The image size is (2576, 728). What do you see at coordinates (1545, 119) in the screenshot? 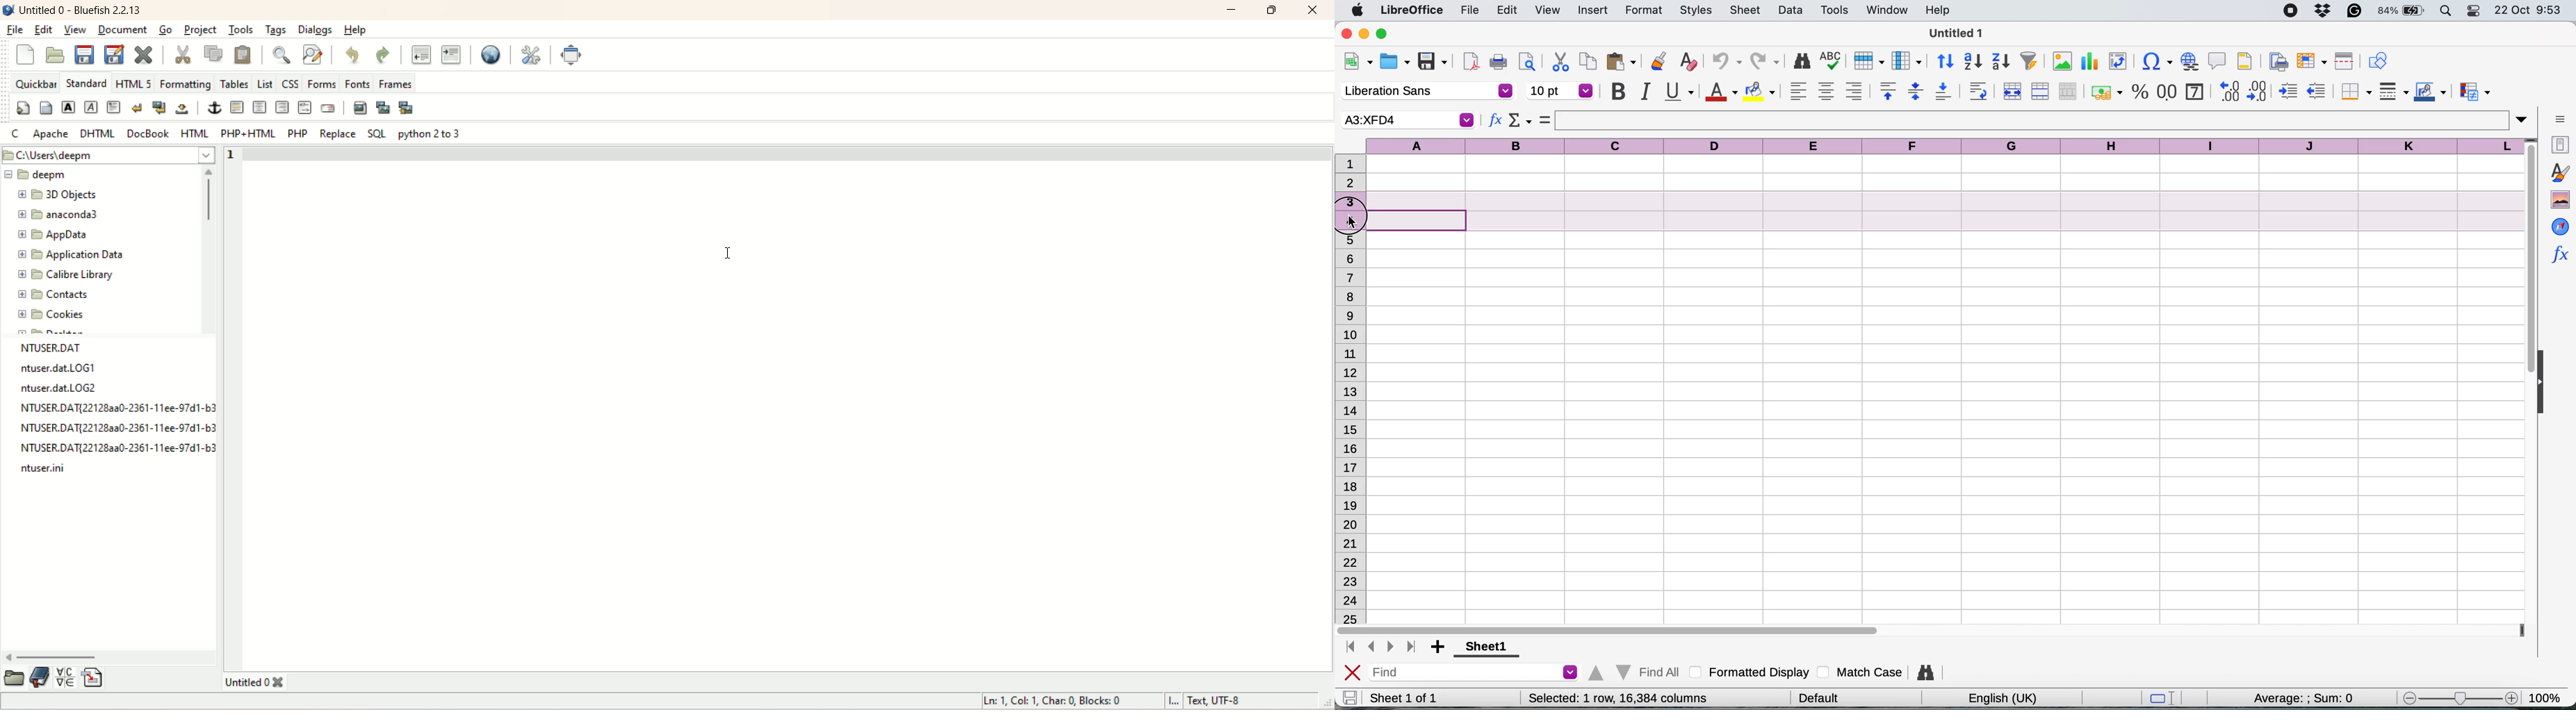
I see `formula ` at bounding box center [1545, 119].